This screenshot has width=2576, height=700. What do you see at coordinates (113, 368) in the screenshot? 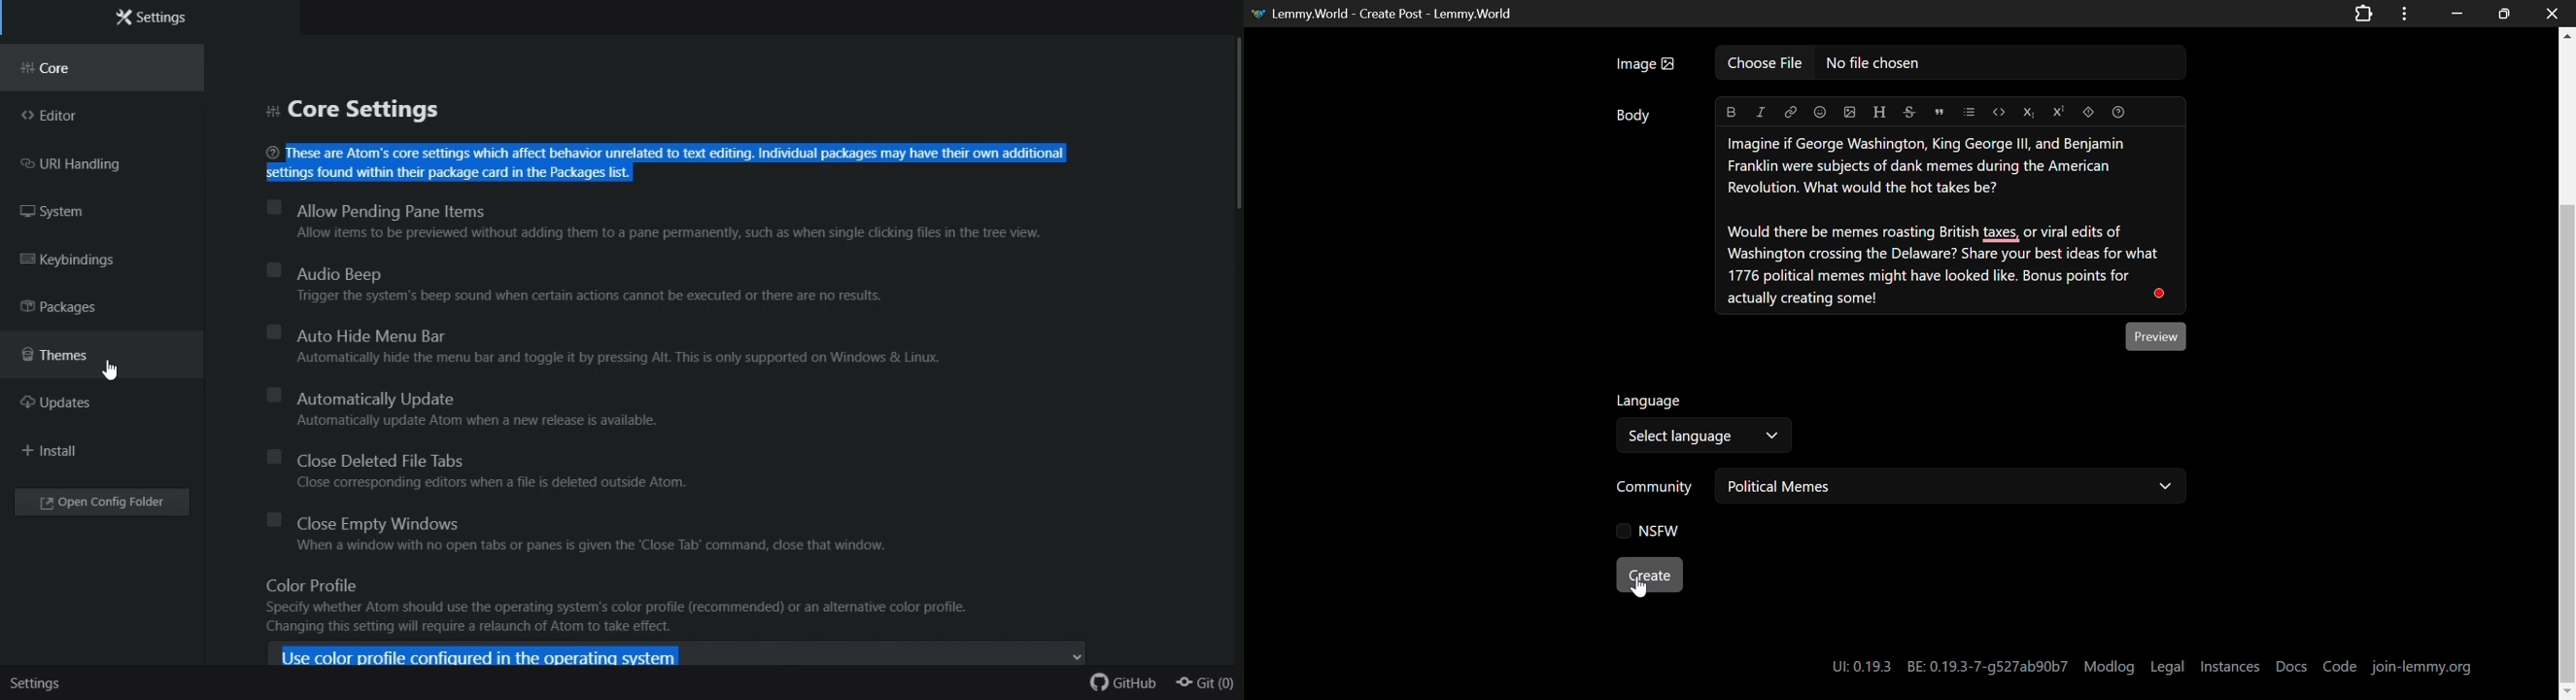
I see `cursor` at bounding box center [113, 368].